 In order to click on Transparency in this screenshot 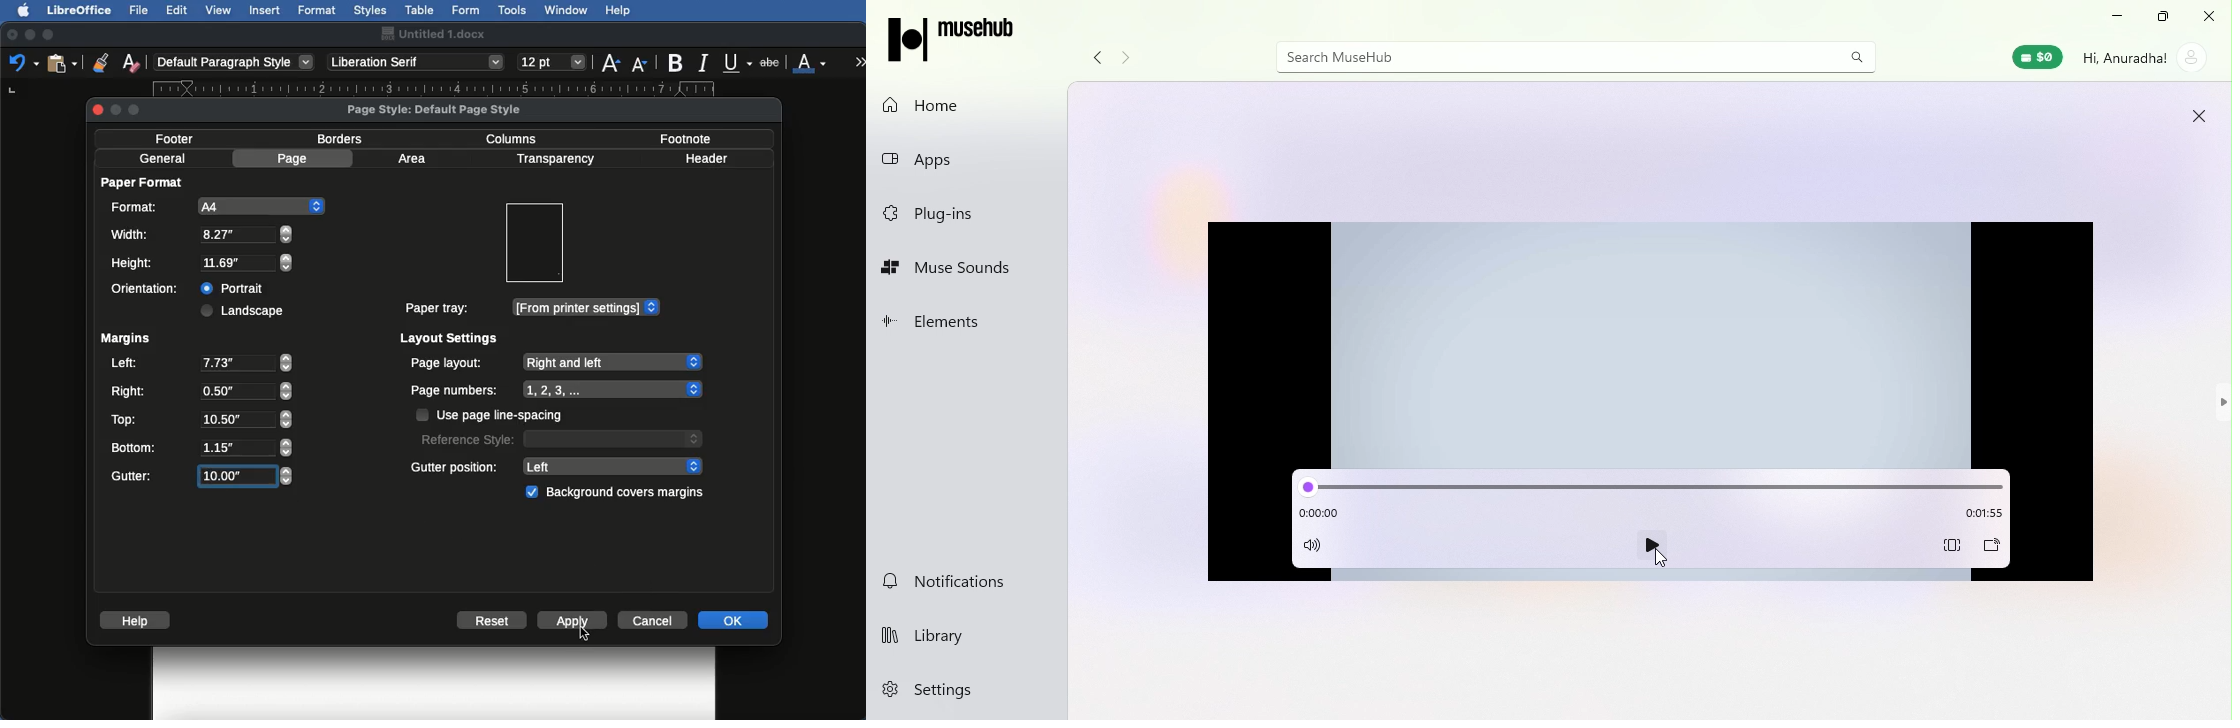, I will do `click(555, 159)`.